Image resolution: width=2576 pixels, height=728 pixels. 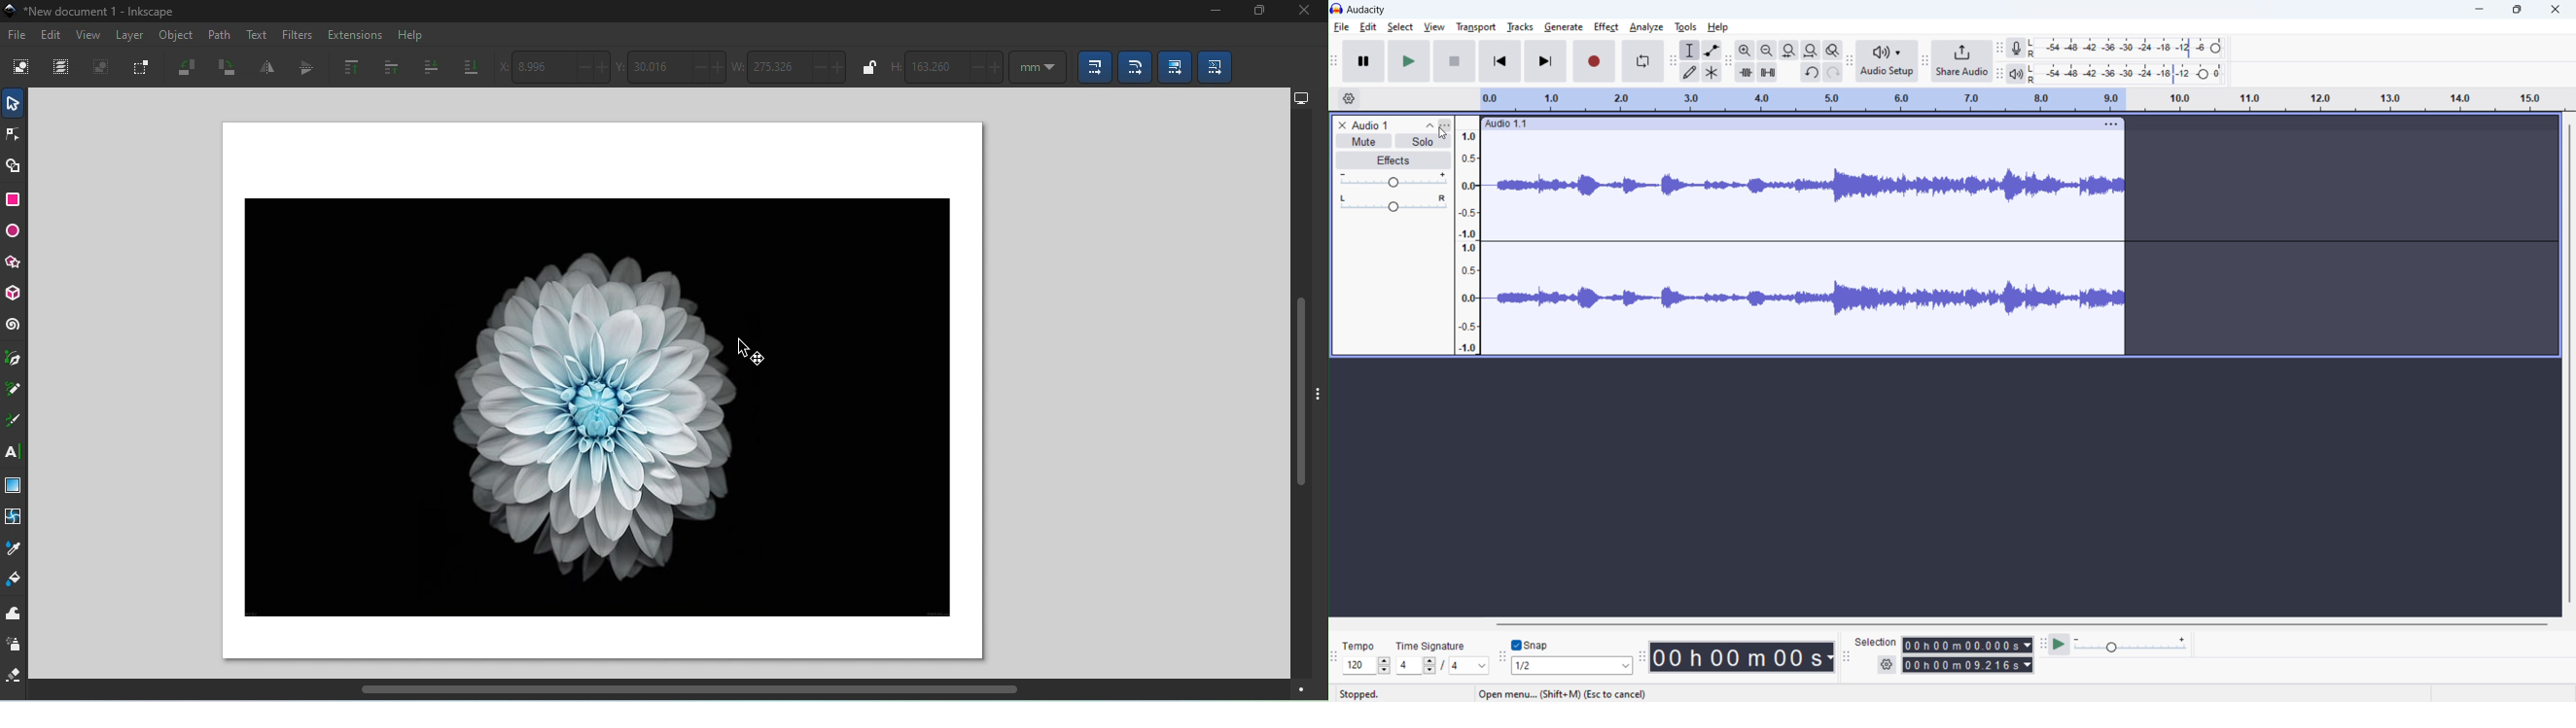 I want to click on multi tool, so click(x=1712, y=72).